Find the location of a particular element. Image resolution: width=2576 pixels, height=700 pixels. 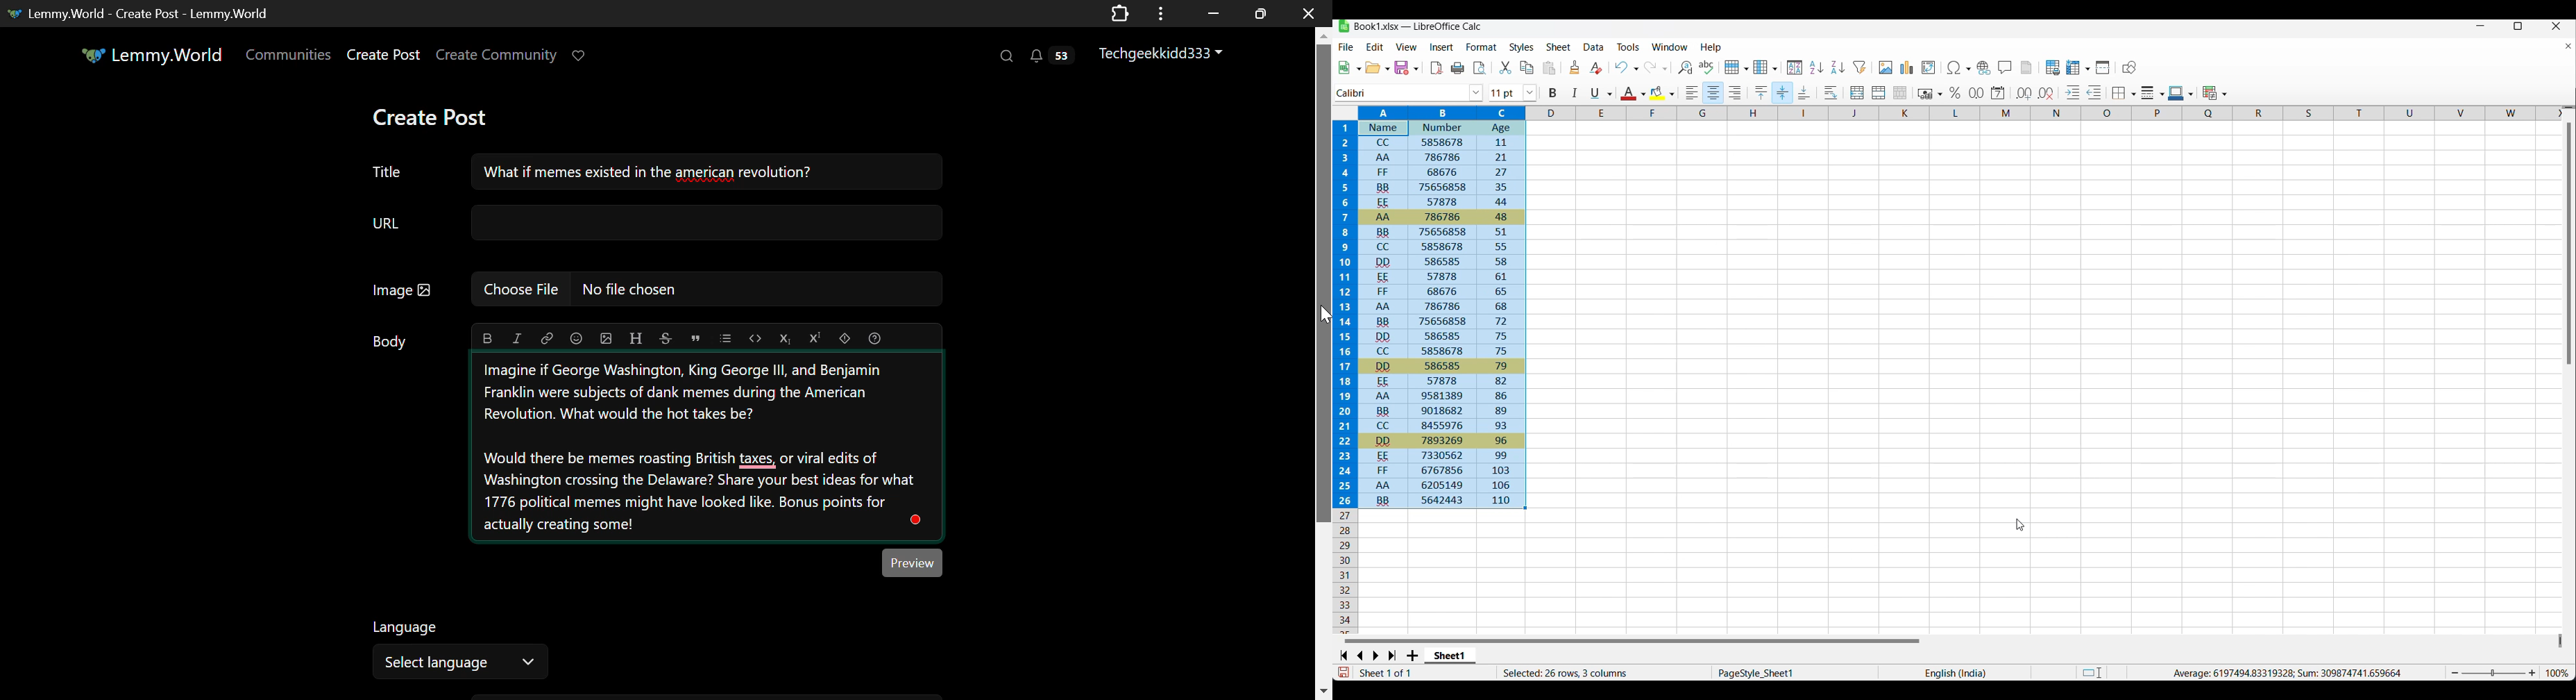

Minimize is located at coordinates (2481, 26).